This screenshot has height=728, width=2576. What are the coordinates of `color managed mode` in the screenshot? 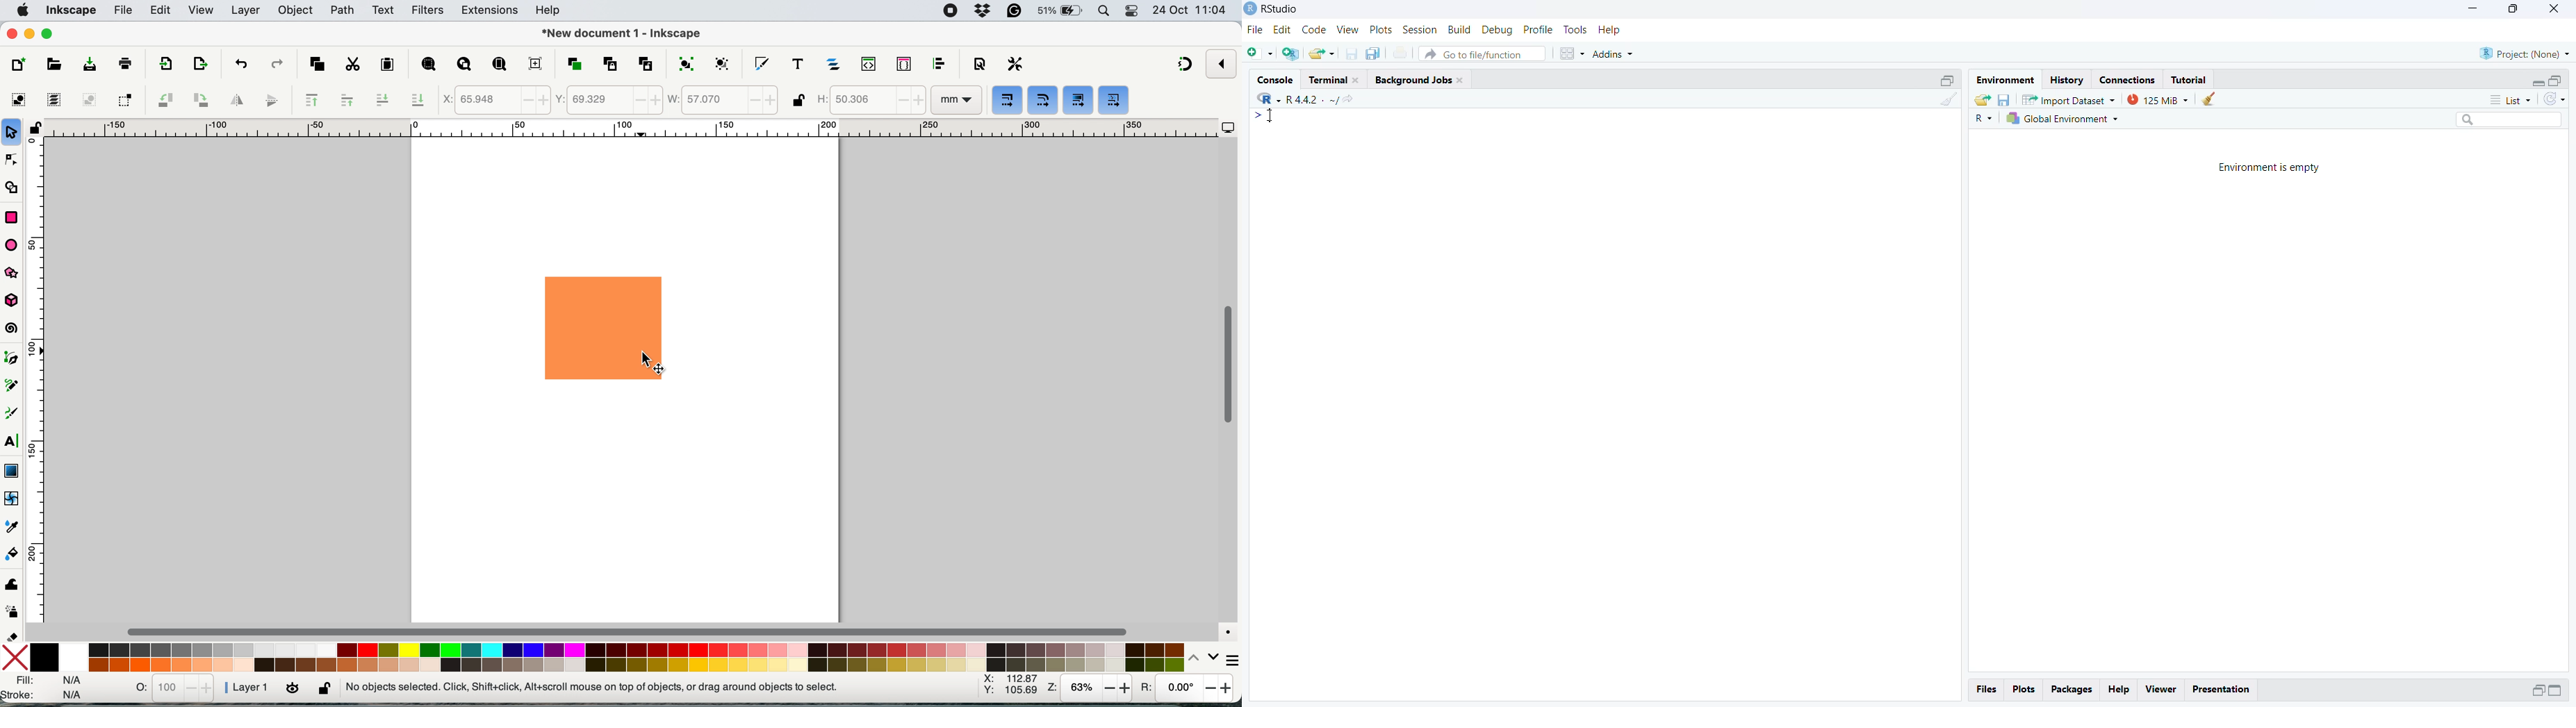 It's located at (1225, 629).